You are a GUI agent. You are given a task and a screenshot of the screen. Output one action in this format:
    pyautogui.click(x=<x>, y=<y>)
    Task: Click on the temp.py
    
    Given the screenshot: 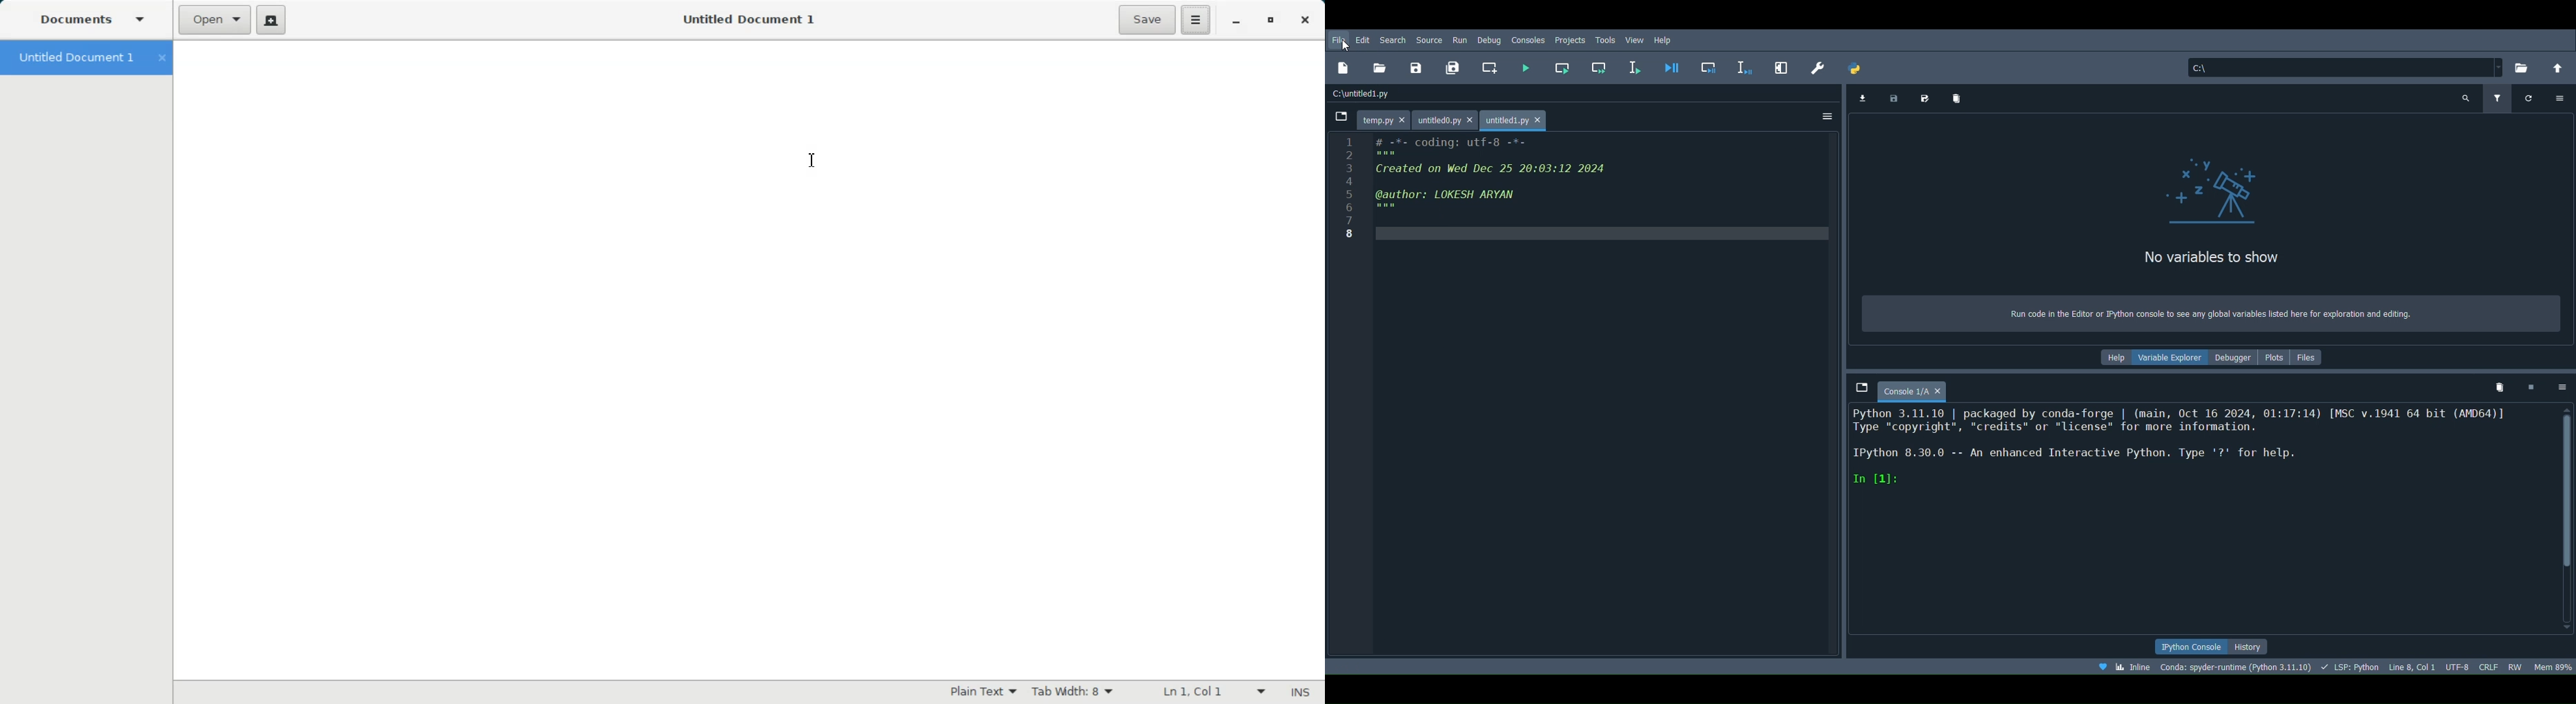 What is the action you would take?
    pyautogui.click(x=1385, y=117)
    